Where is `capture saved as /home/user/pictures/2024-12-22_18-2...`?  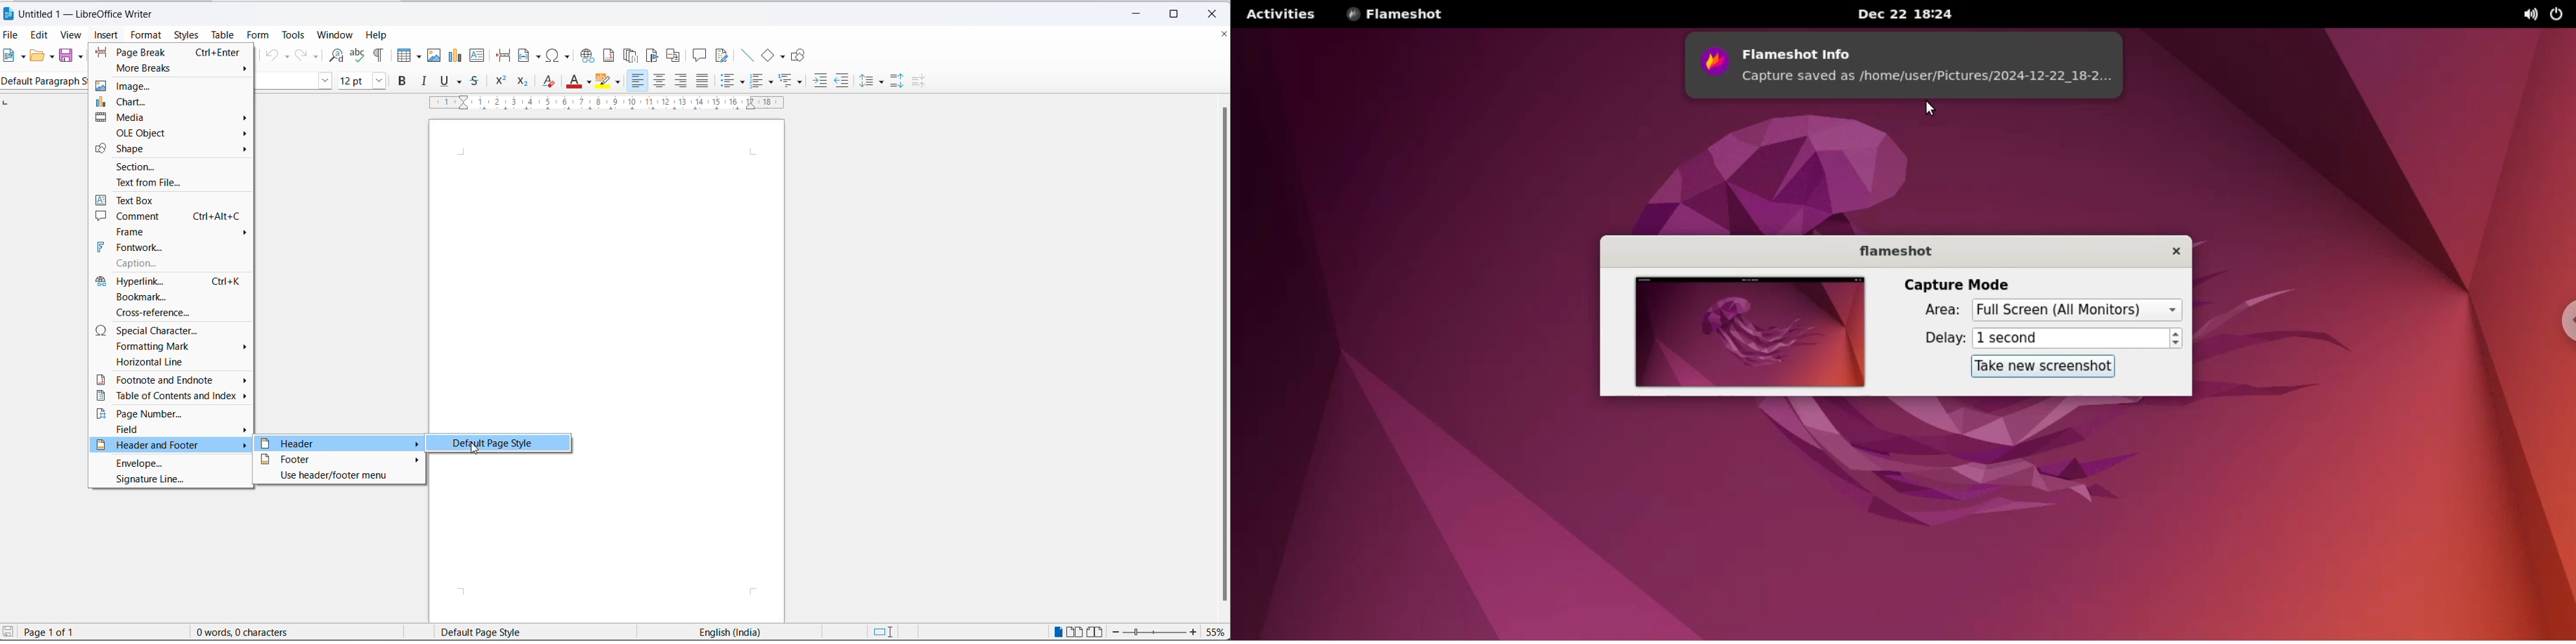
capture saved as /home/user/pictures/2024-12-22_18-2... is located at coordinates (1929, 84).